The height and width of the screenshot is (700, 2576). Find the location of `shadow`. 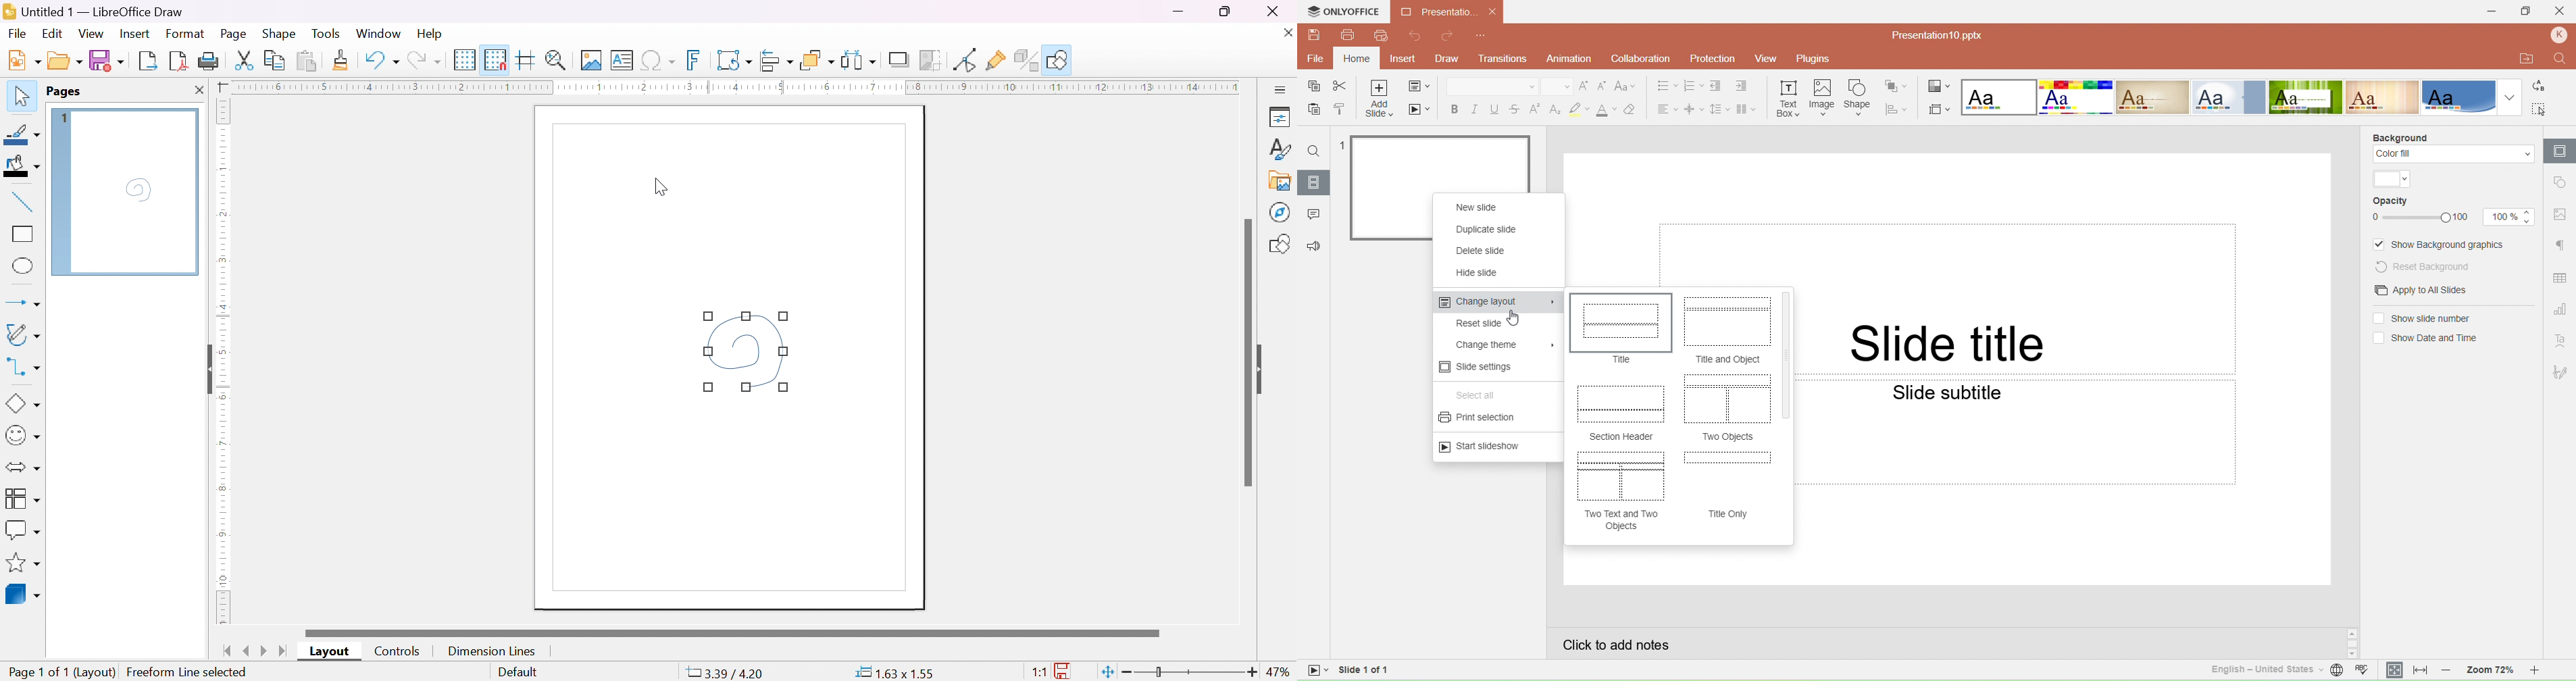

shadow is located at coordinates (900, 61).